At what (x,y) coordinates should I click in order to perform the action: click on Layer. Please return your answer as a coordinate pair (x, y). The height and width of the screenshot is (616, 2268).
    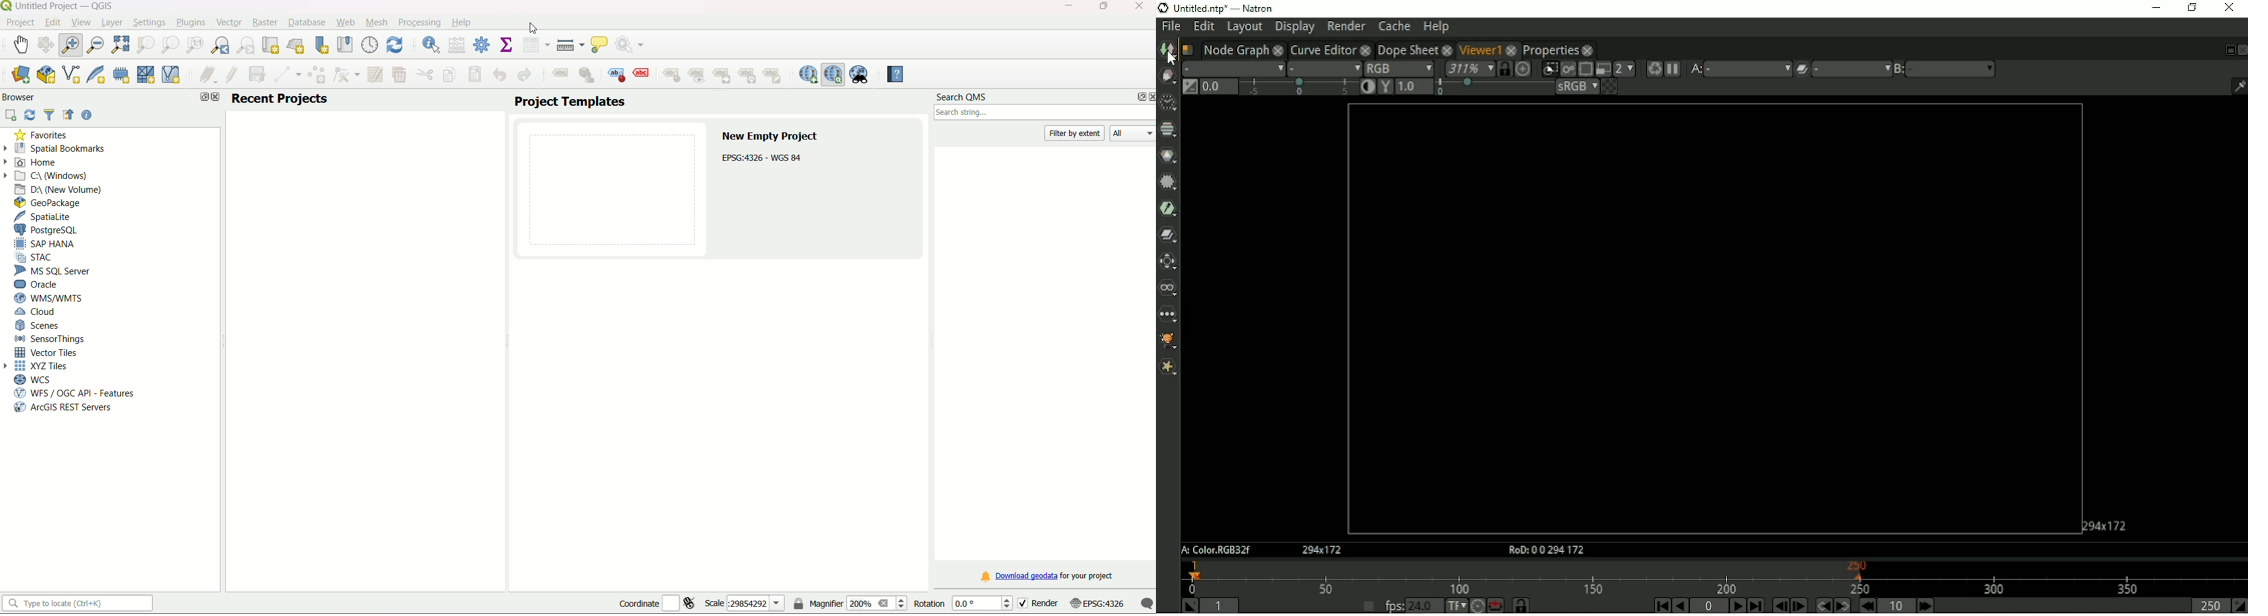
    Looking at the image, I should click on (112, 22).